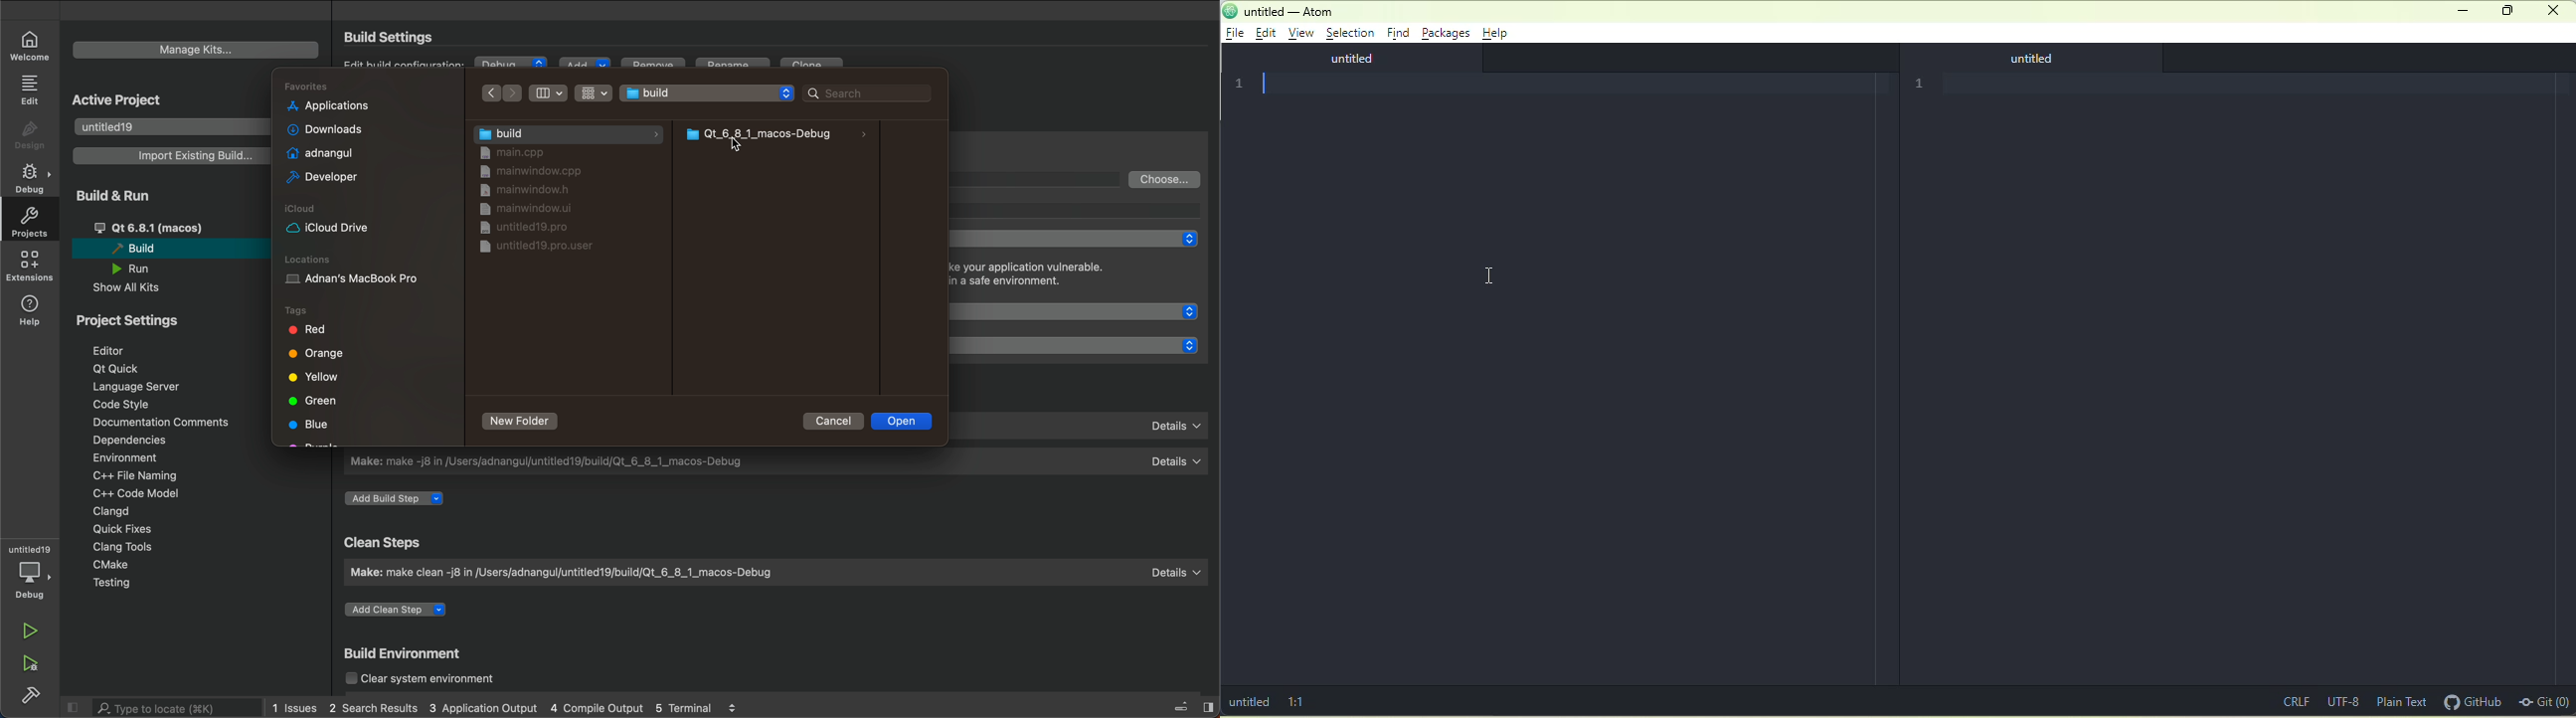 Image resolution: width=2576 pixels, height=728 pixels. Describe the element at coordinates (328, 108) in the screenshot. I see `applications` at that location.